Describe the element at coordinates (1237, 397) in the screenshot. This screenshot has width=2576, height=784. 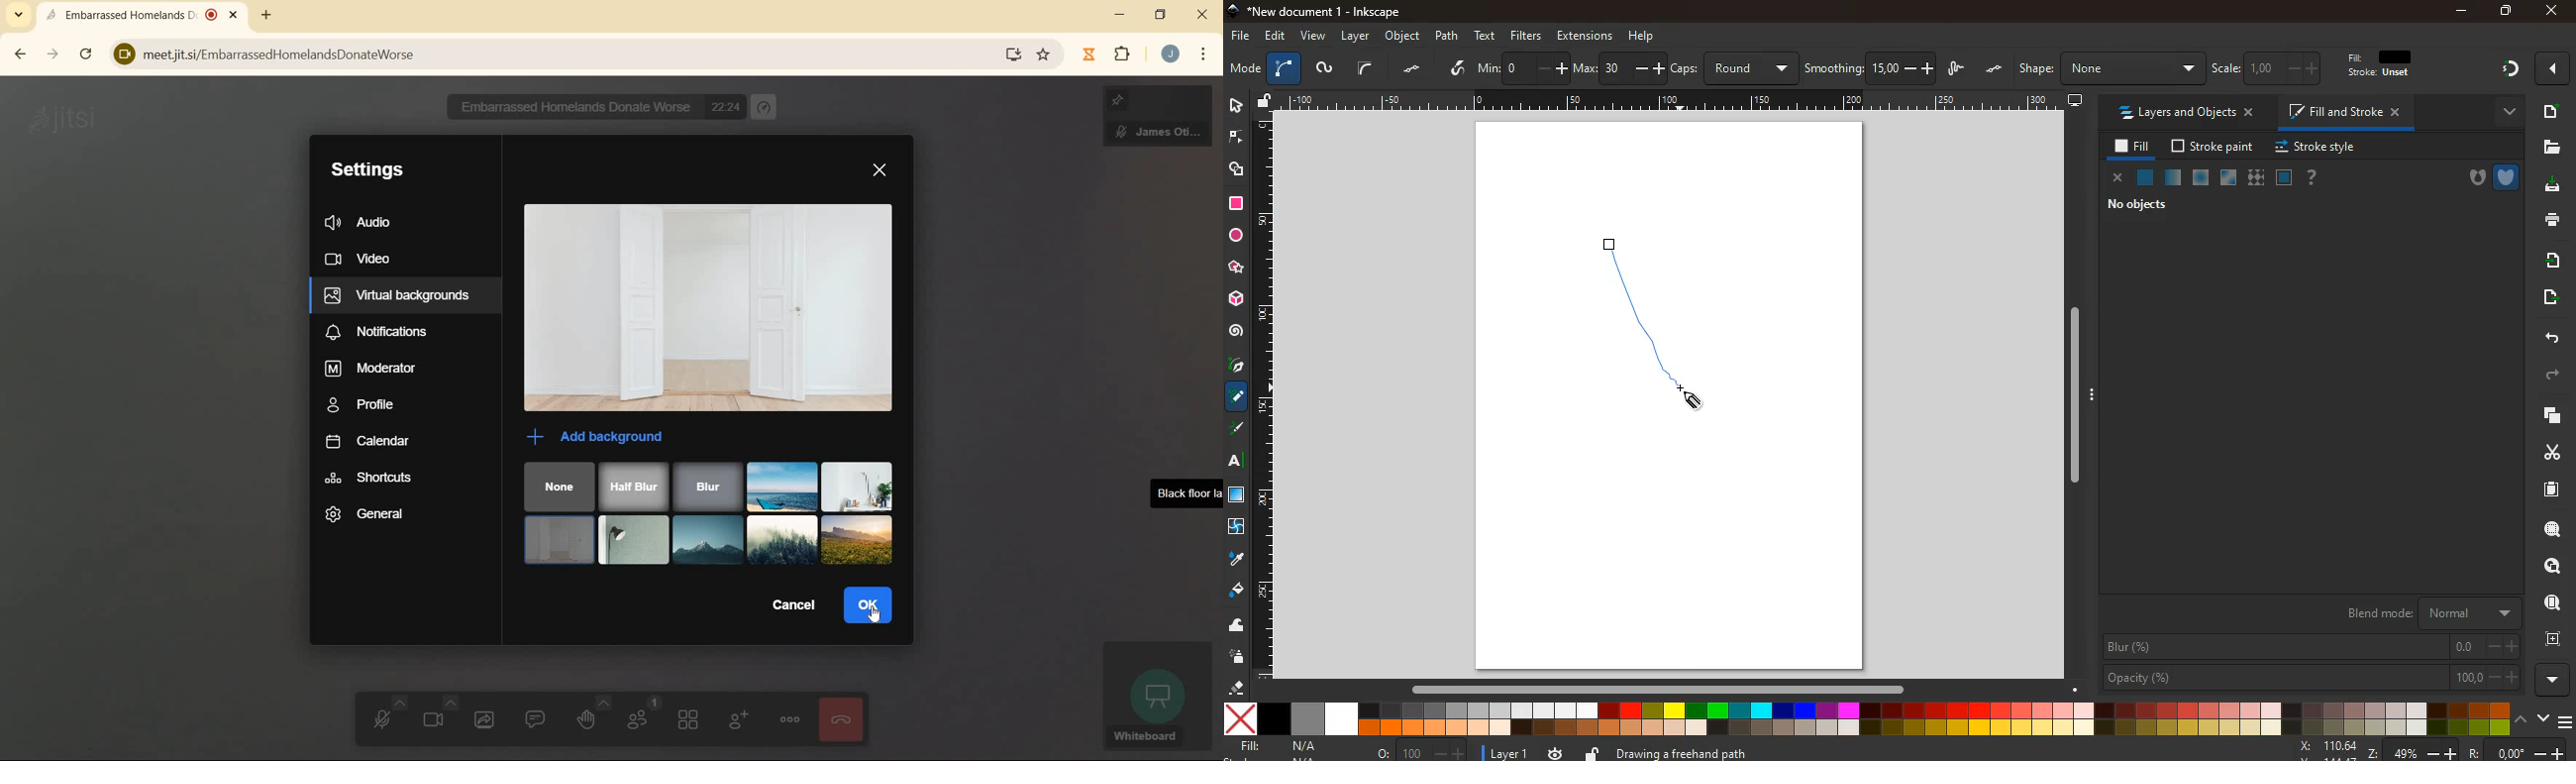
I see `coloring` at that location.